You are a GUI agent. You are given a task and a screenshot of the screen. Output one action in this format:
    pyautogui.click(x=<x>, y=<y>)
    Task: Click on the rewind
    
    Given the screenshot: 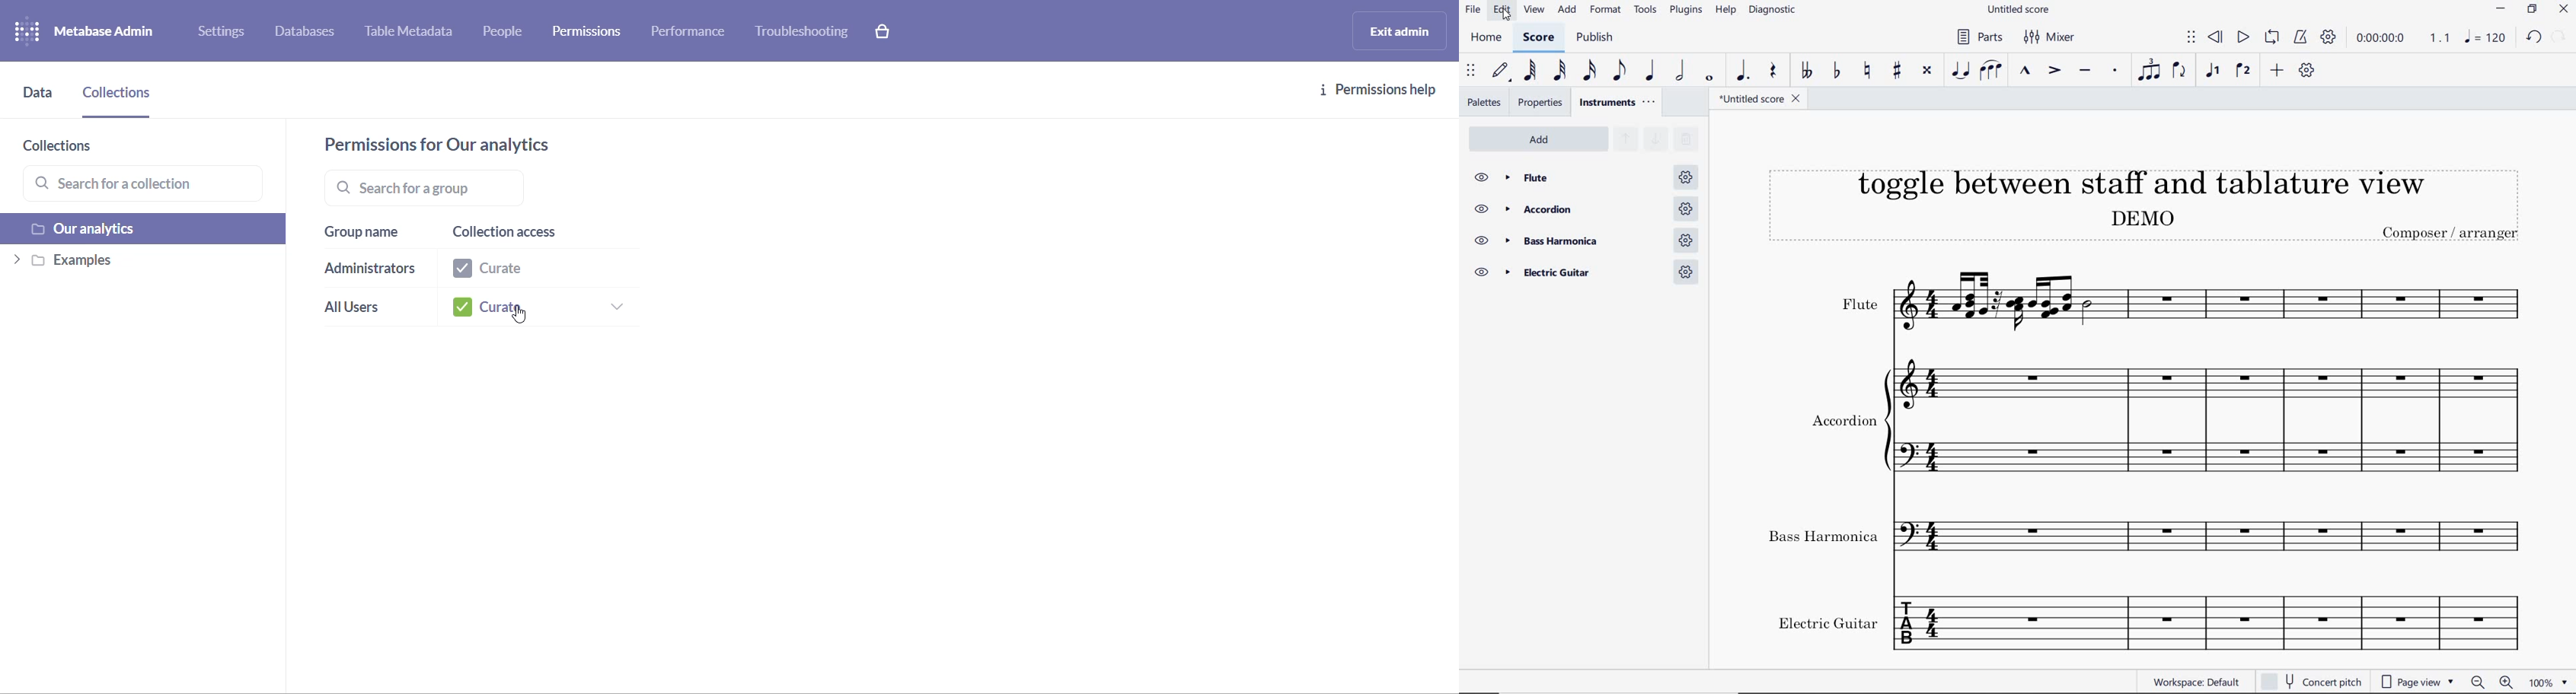 What is the action you would take?
    pyautogui.click(x=2215, y=37)
    